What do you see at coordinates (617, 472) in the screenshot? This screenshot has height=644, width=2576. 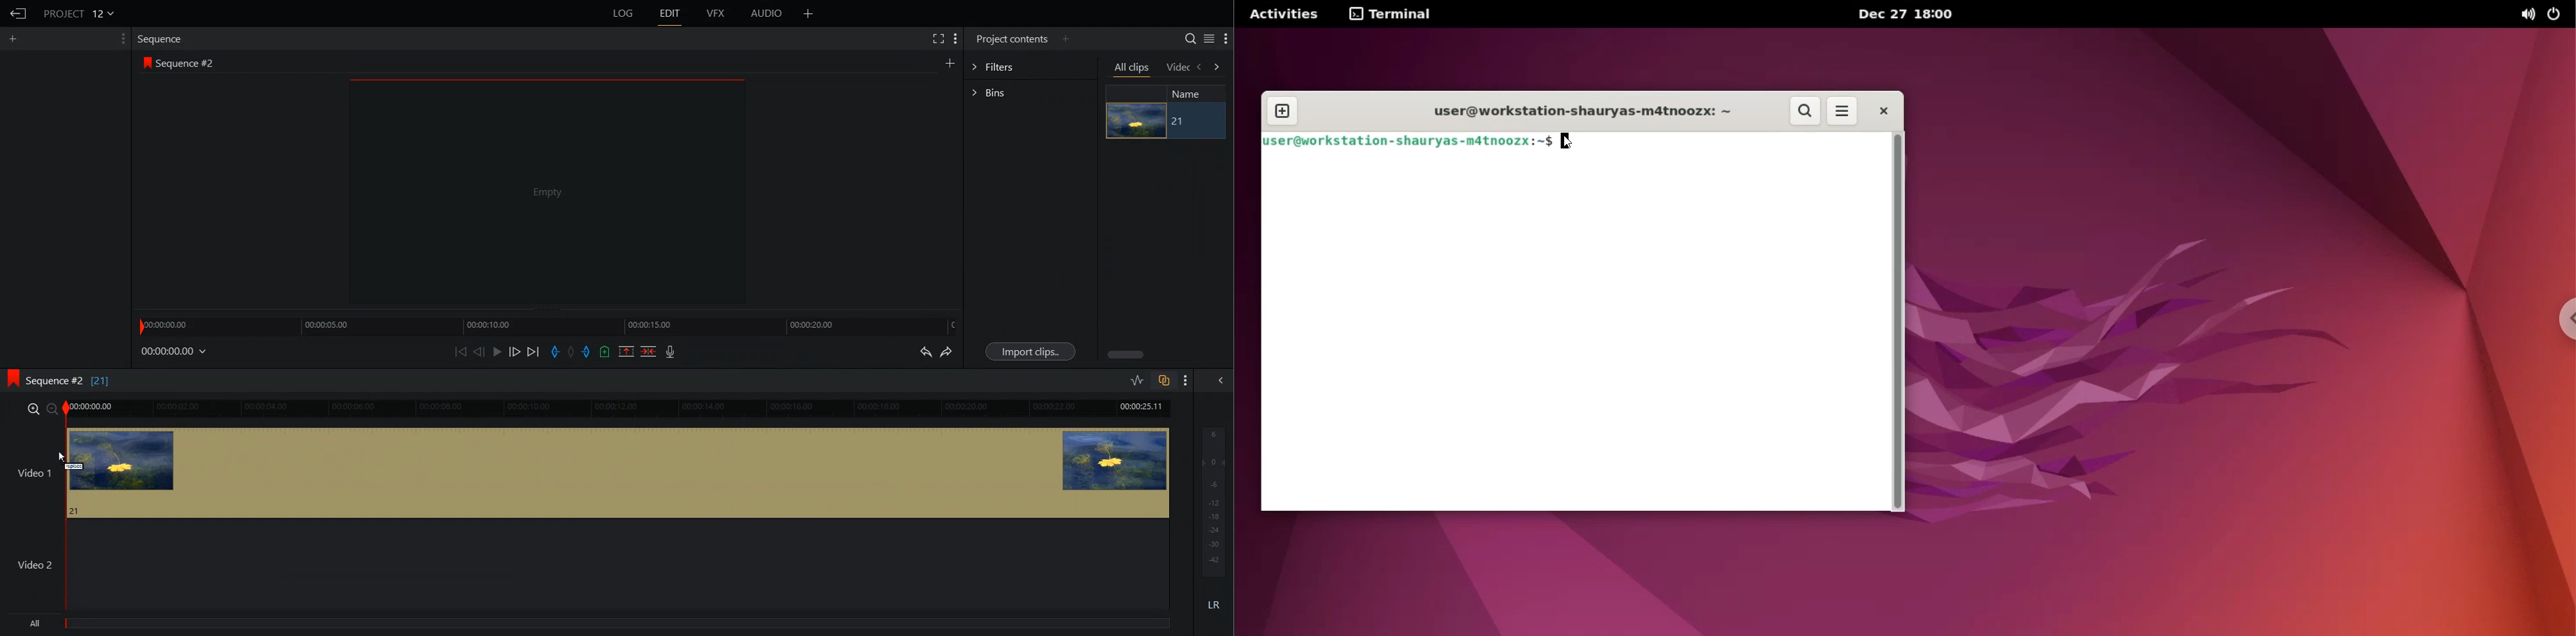 I see `Video 1` at bounding box center [617, 472].